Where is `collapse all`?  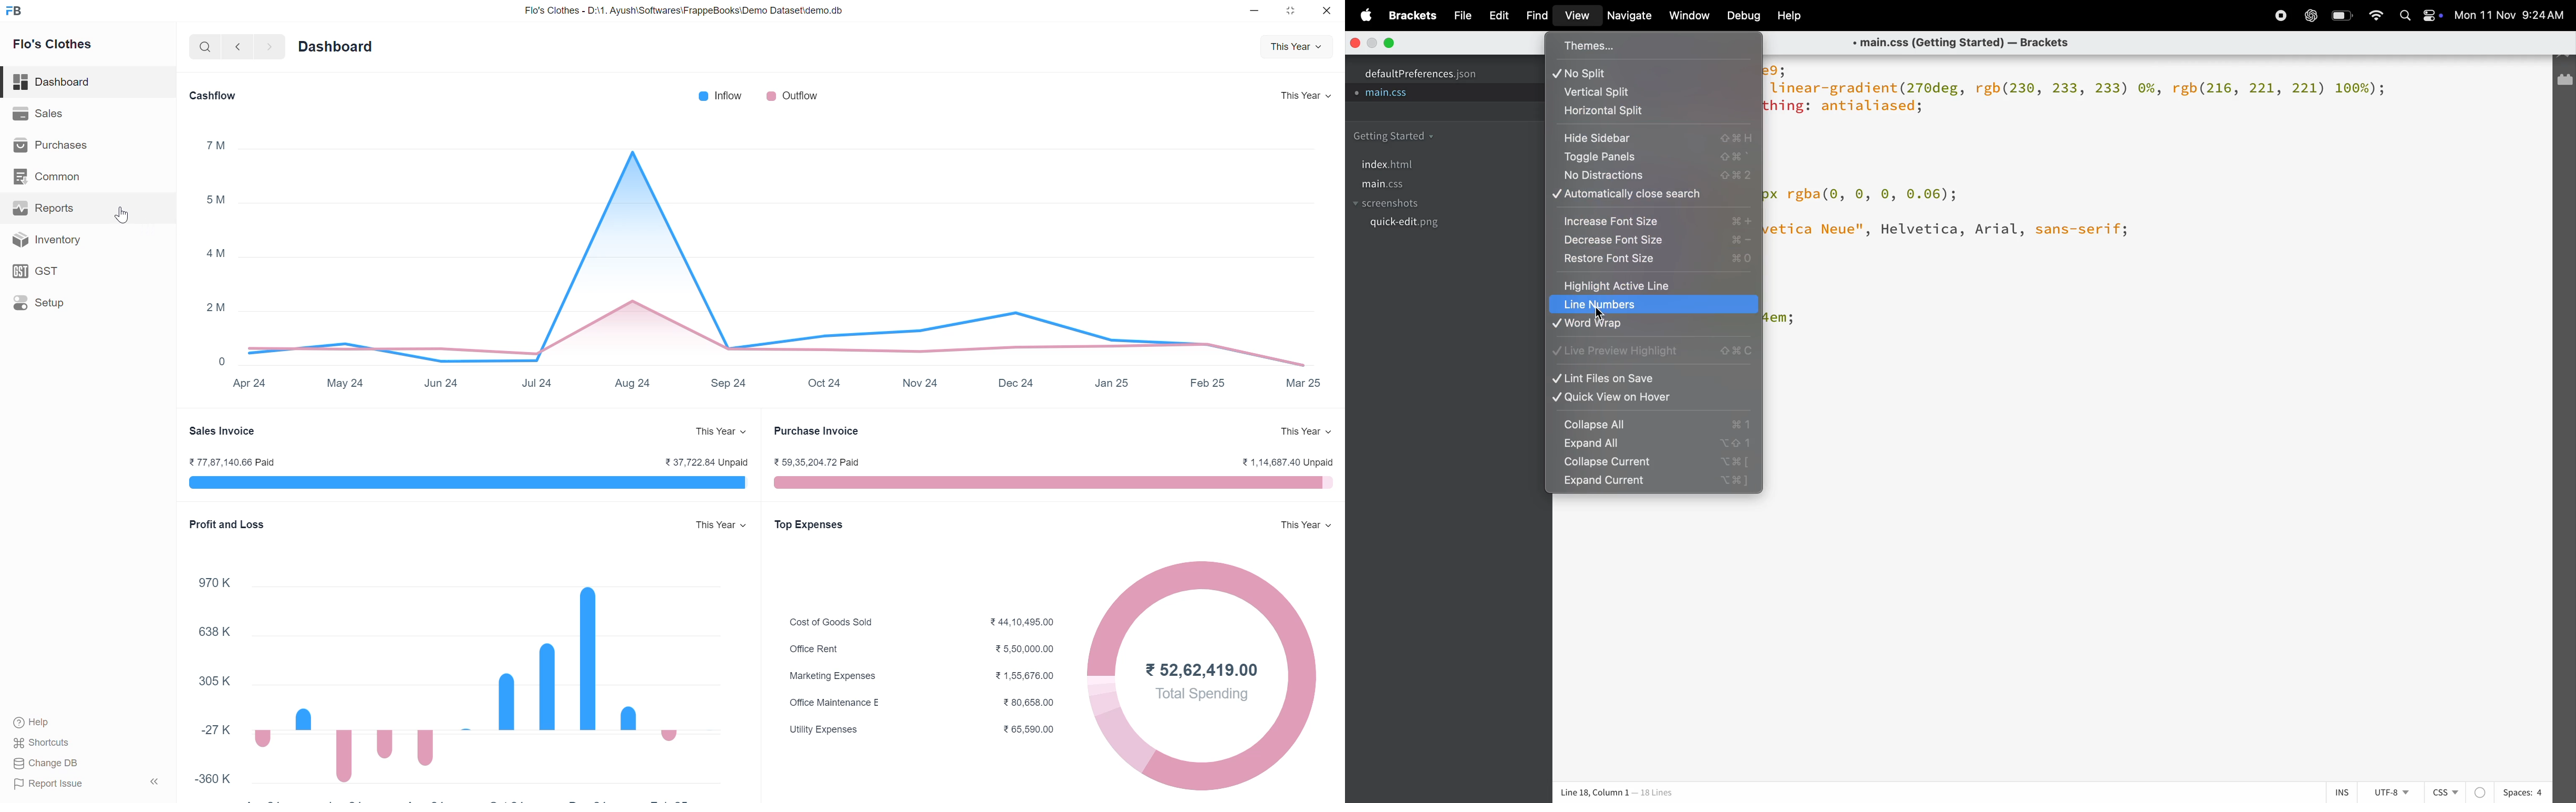 collapse all is located at coordinates (1653, 424).